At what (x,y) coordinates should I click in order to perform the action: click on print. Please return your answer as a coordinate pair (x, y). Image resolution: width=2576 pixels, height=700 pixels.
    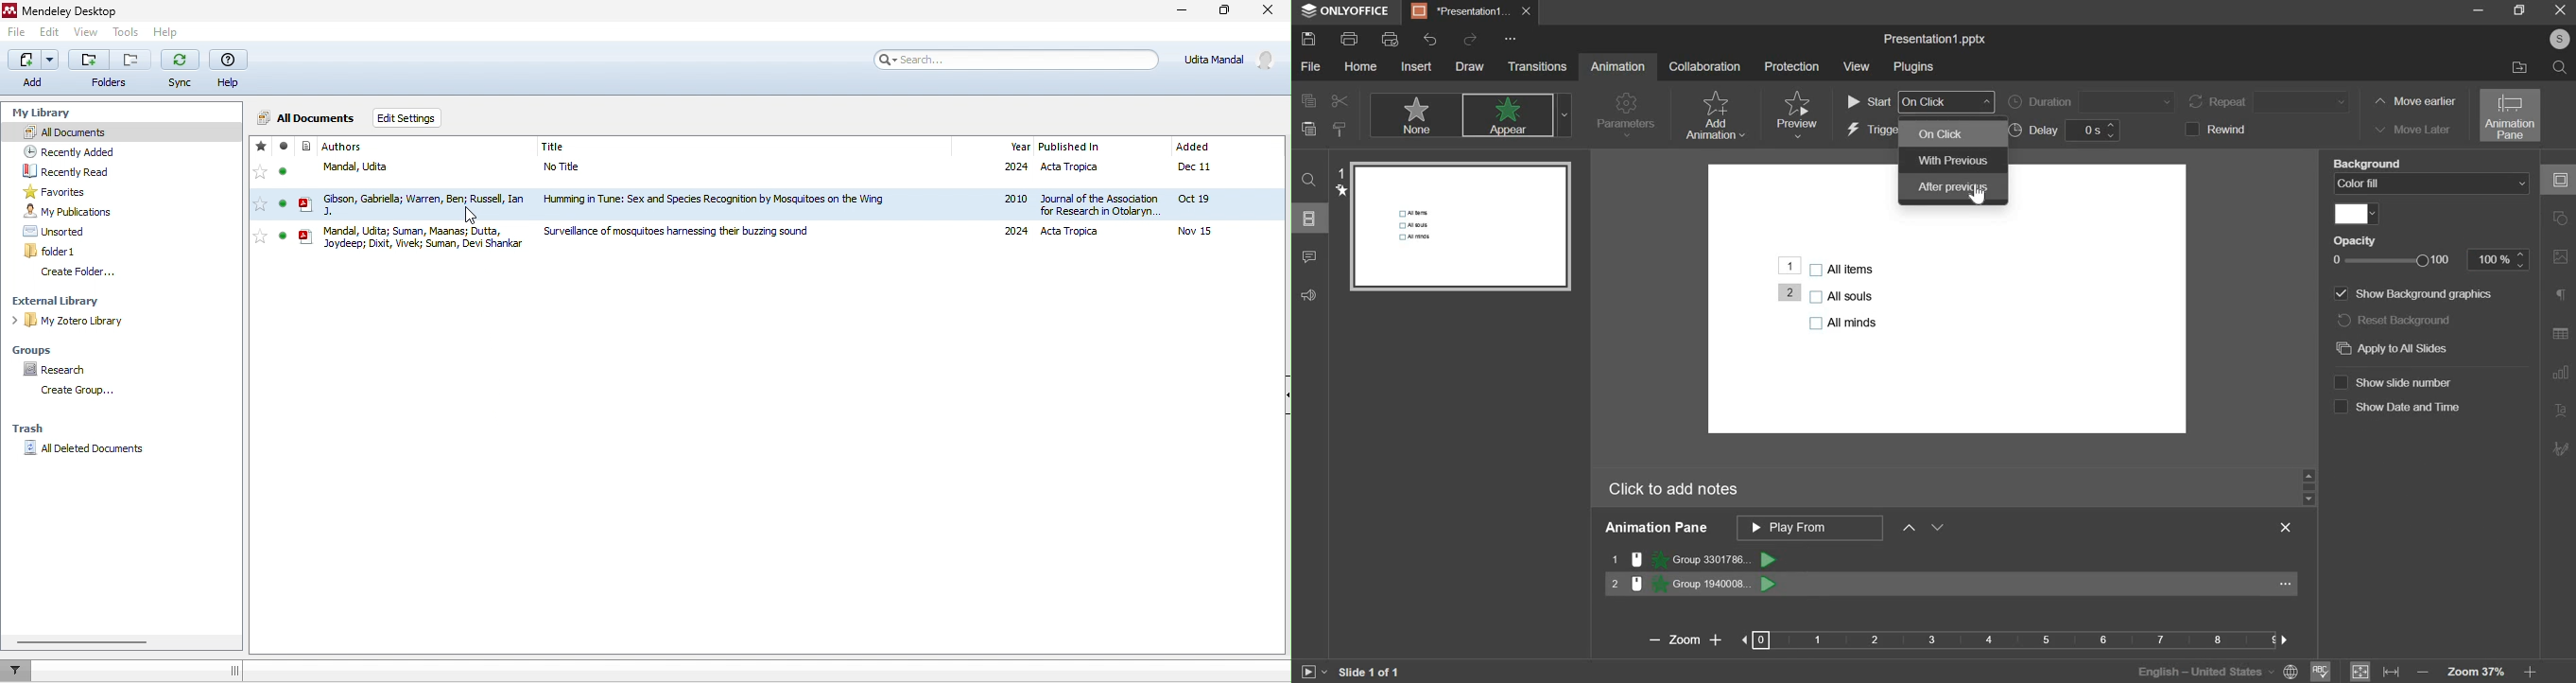
    Looking at the image, I should click on (1349, 38).